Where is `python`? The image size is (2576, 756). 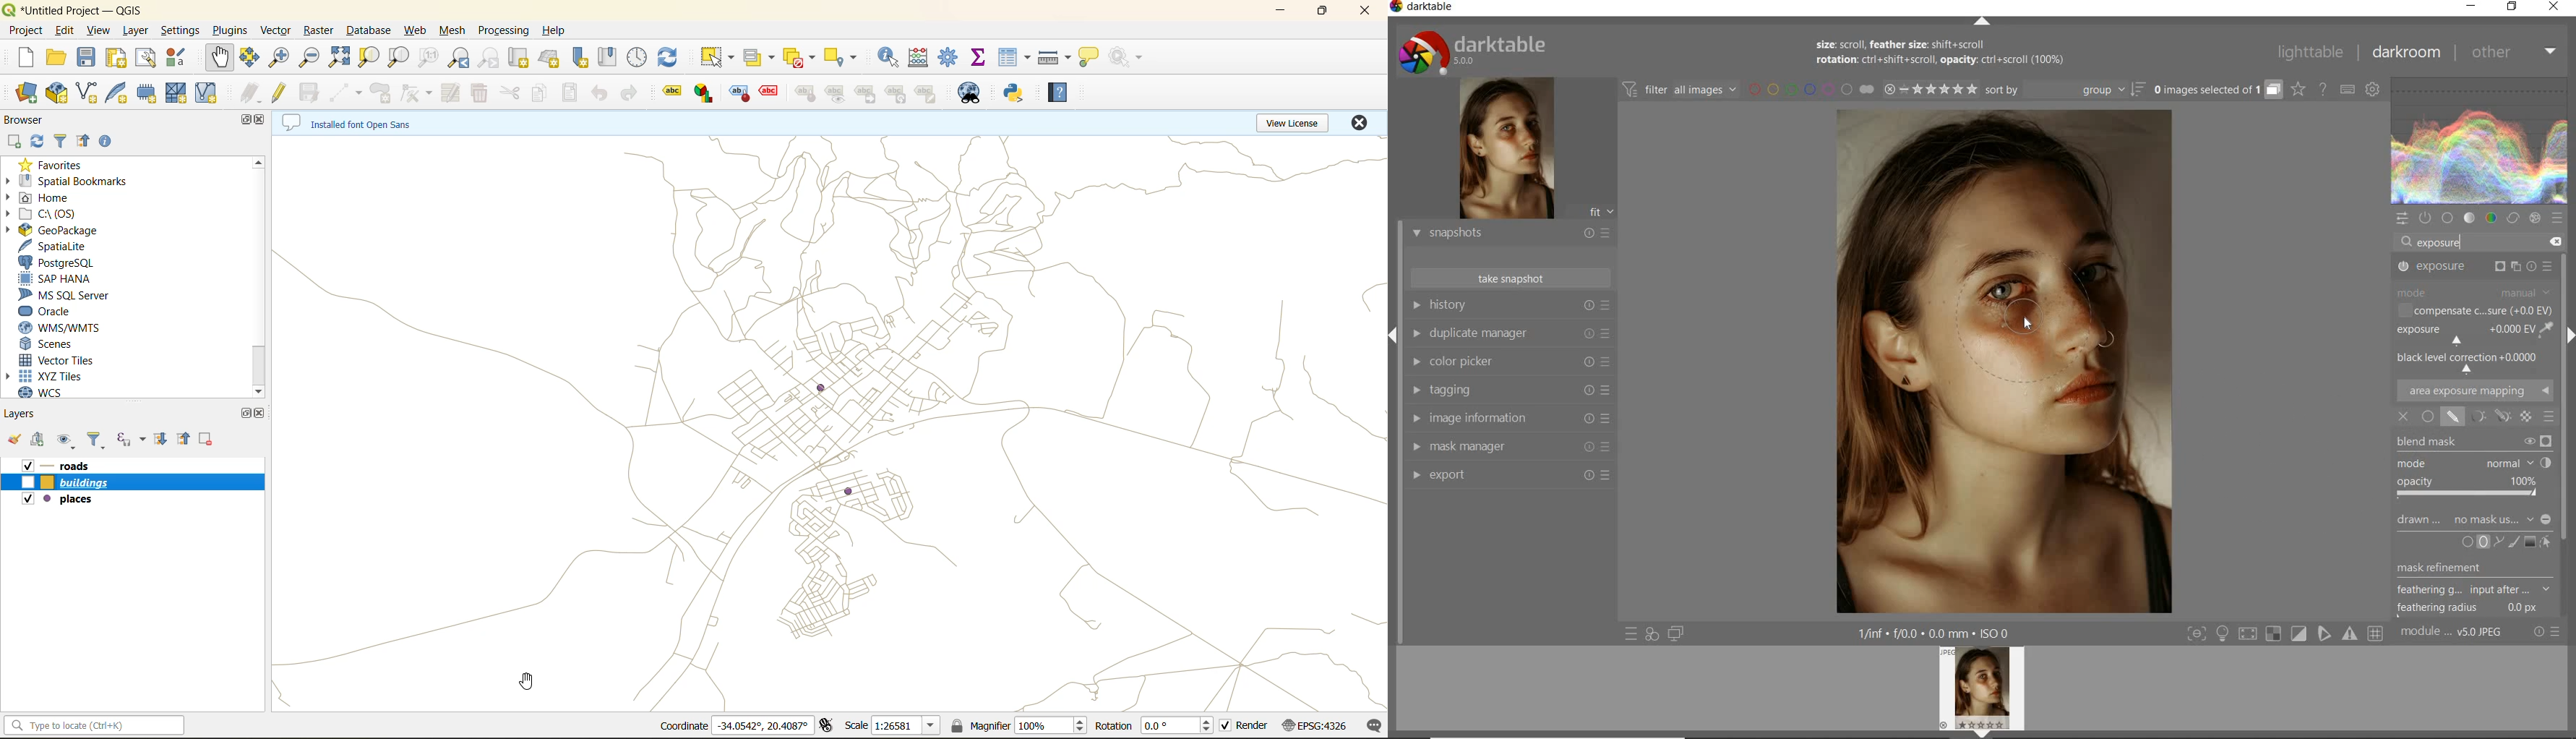
python is located at coordinates (1017, 93).